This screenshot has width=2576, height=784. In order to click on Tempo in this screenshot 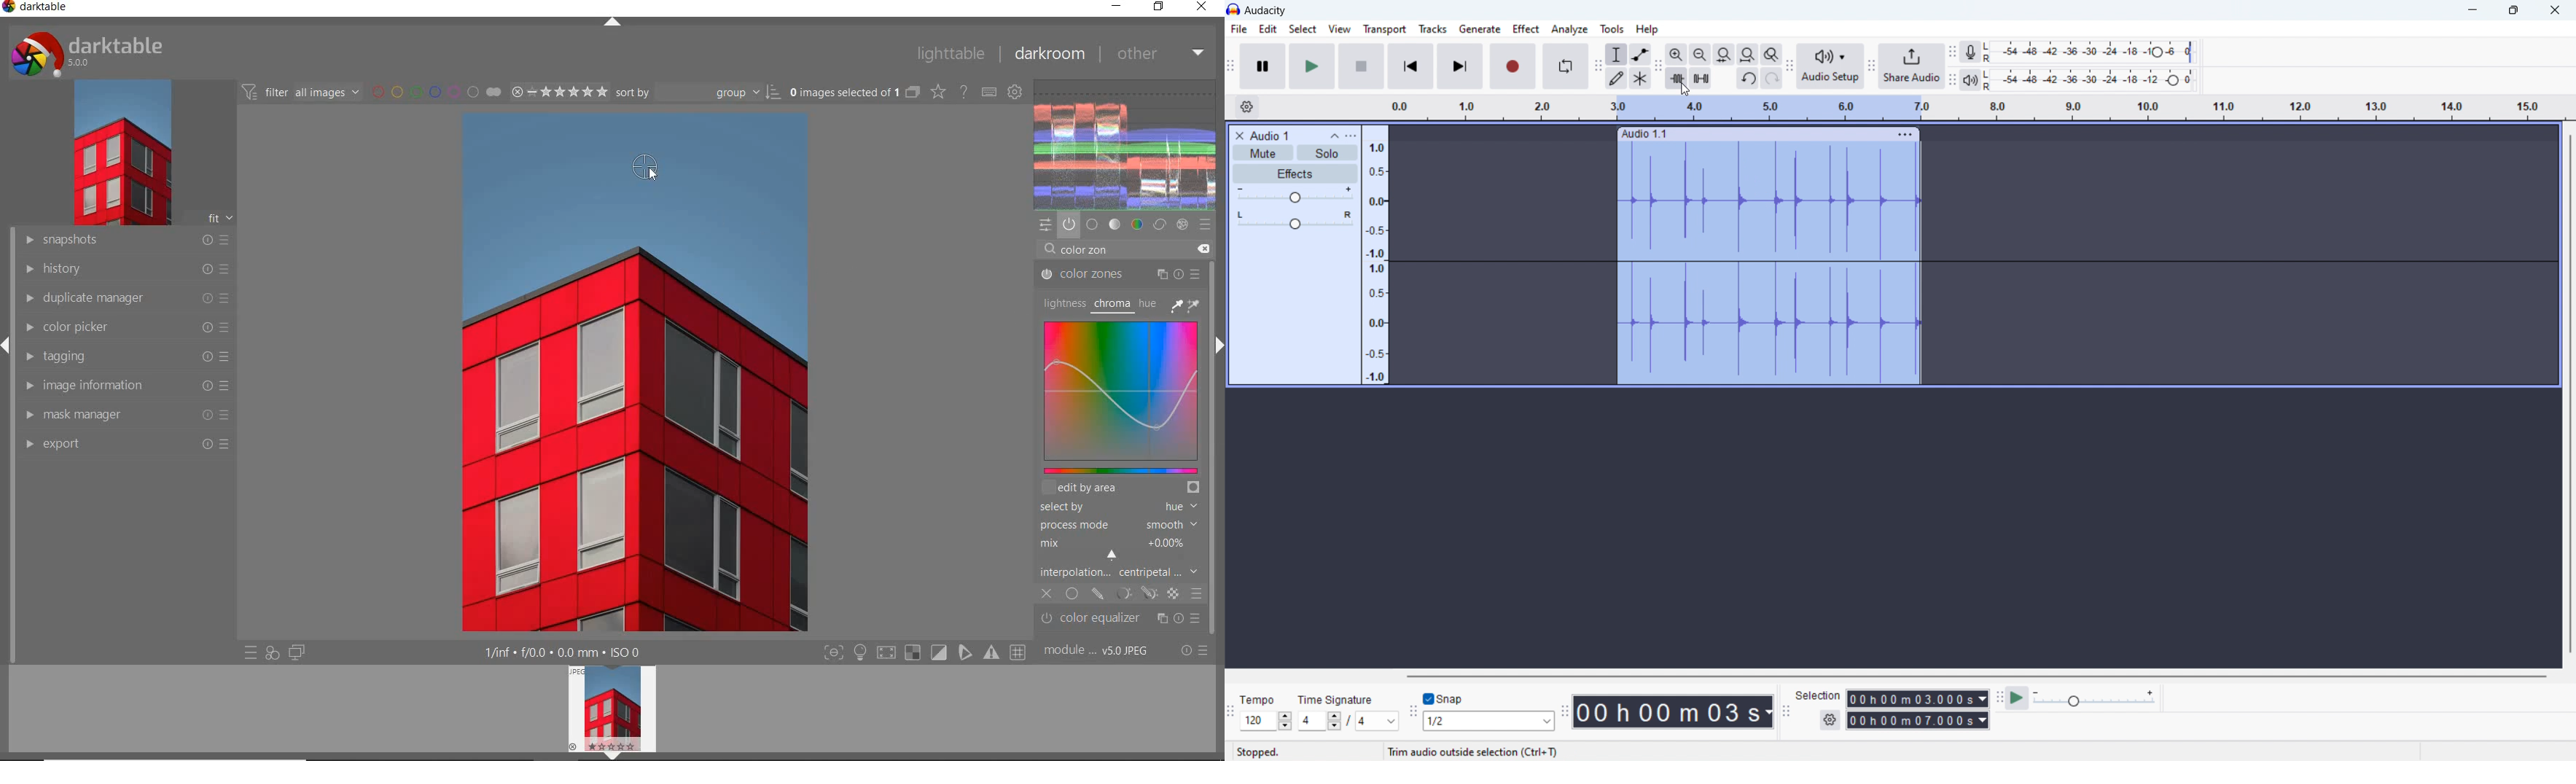, I will do `click(1261, 698)`.